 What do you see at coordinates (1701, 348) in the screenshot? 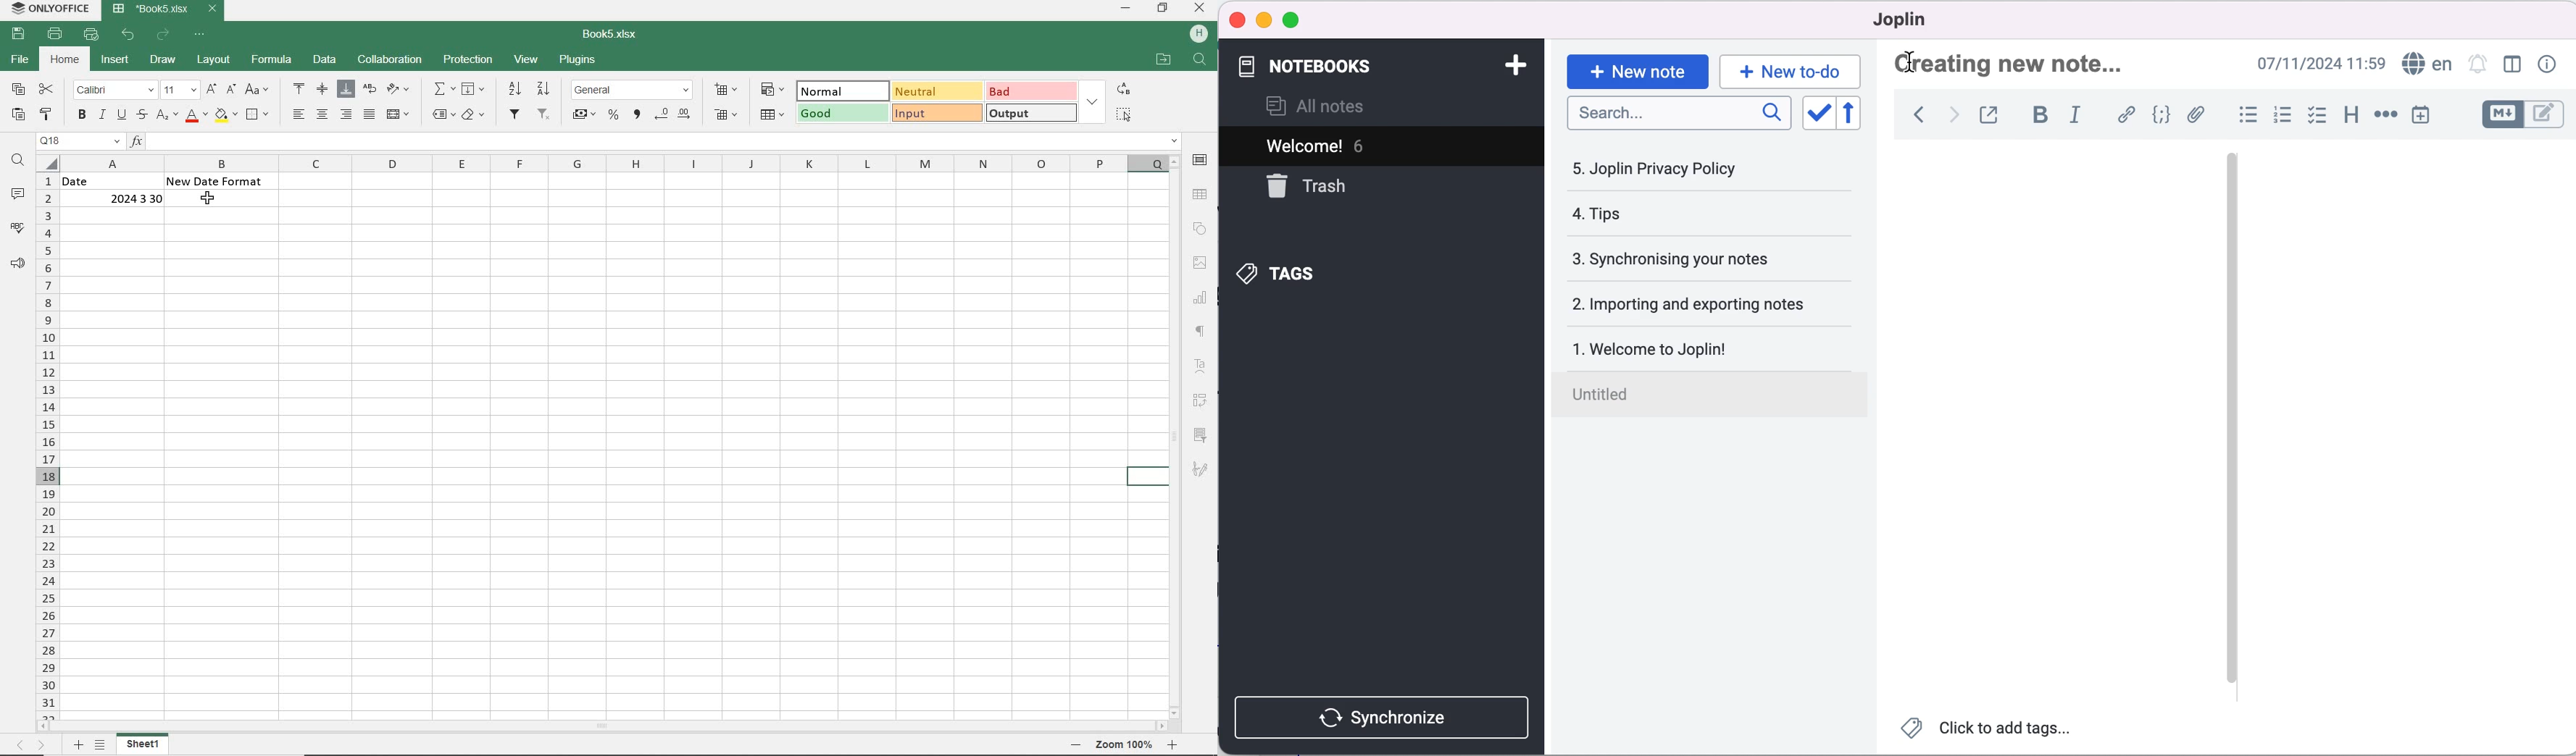
I see `welcome to joplin!` at bounding box center [1701, 348].